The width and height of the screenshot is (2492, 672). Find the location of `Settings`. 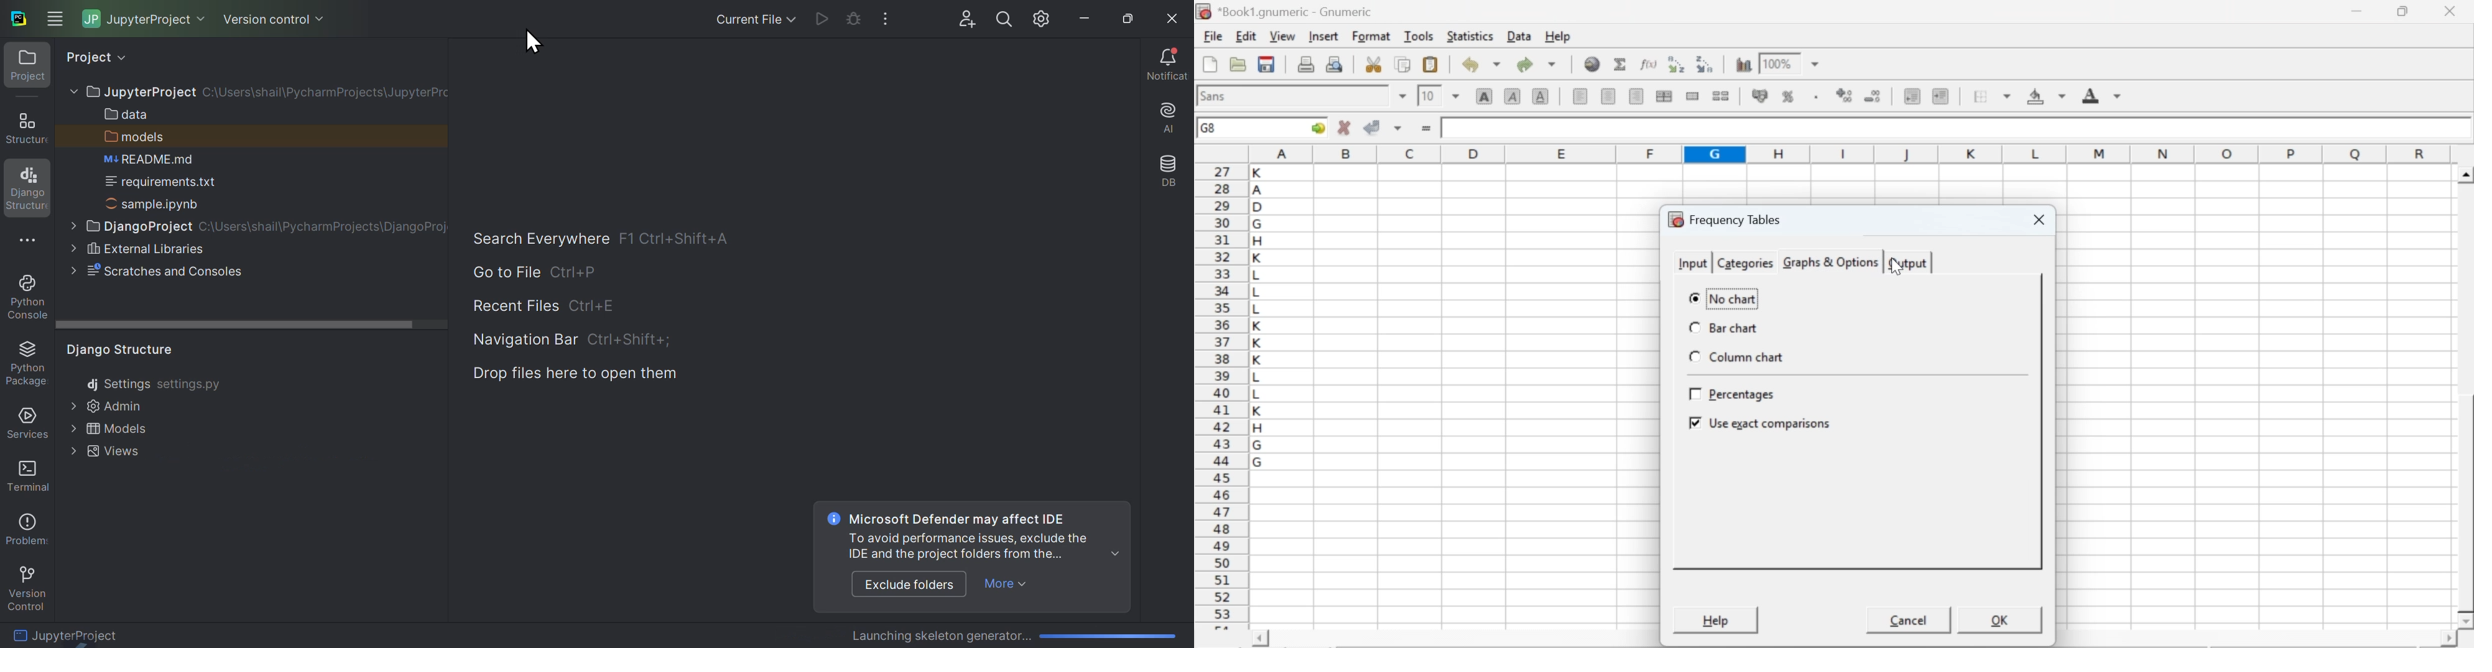

Settings is located at coordinates (155, 383).